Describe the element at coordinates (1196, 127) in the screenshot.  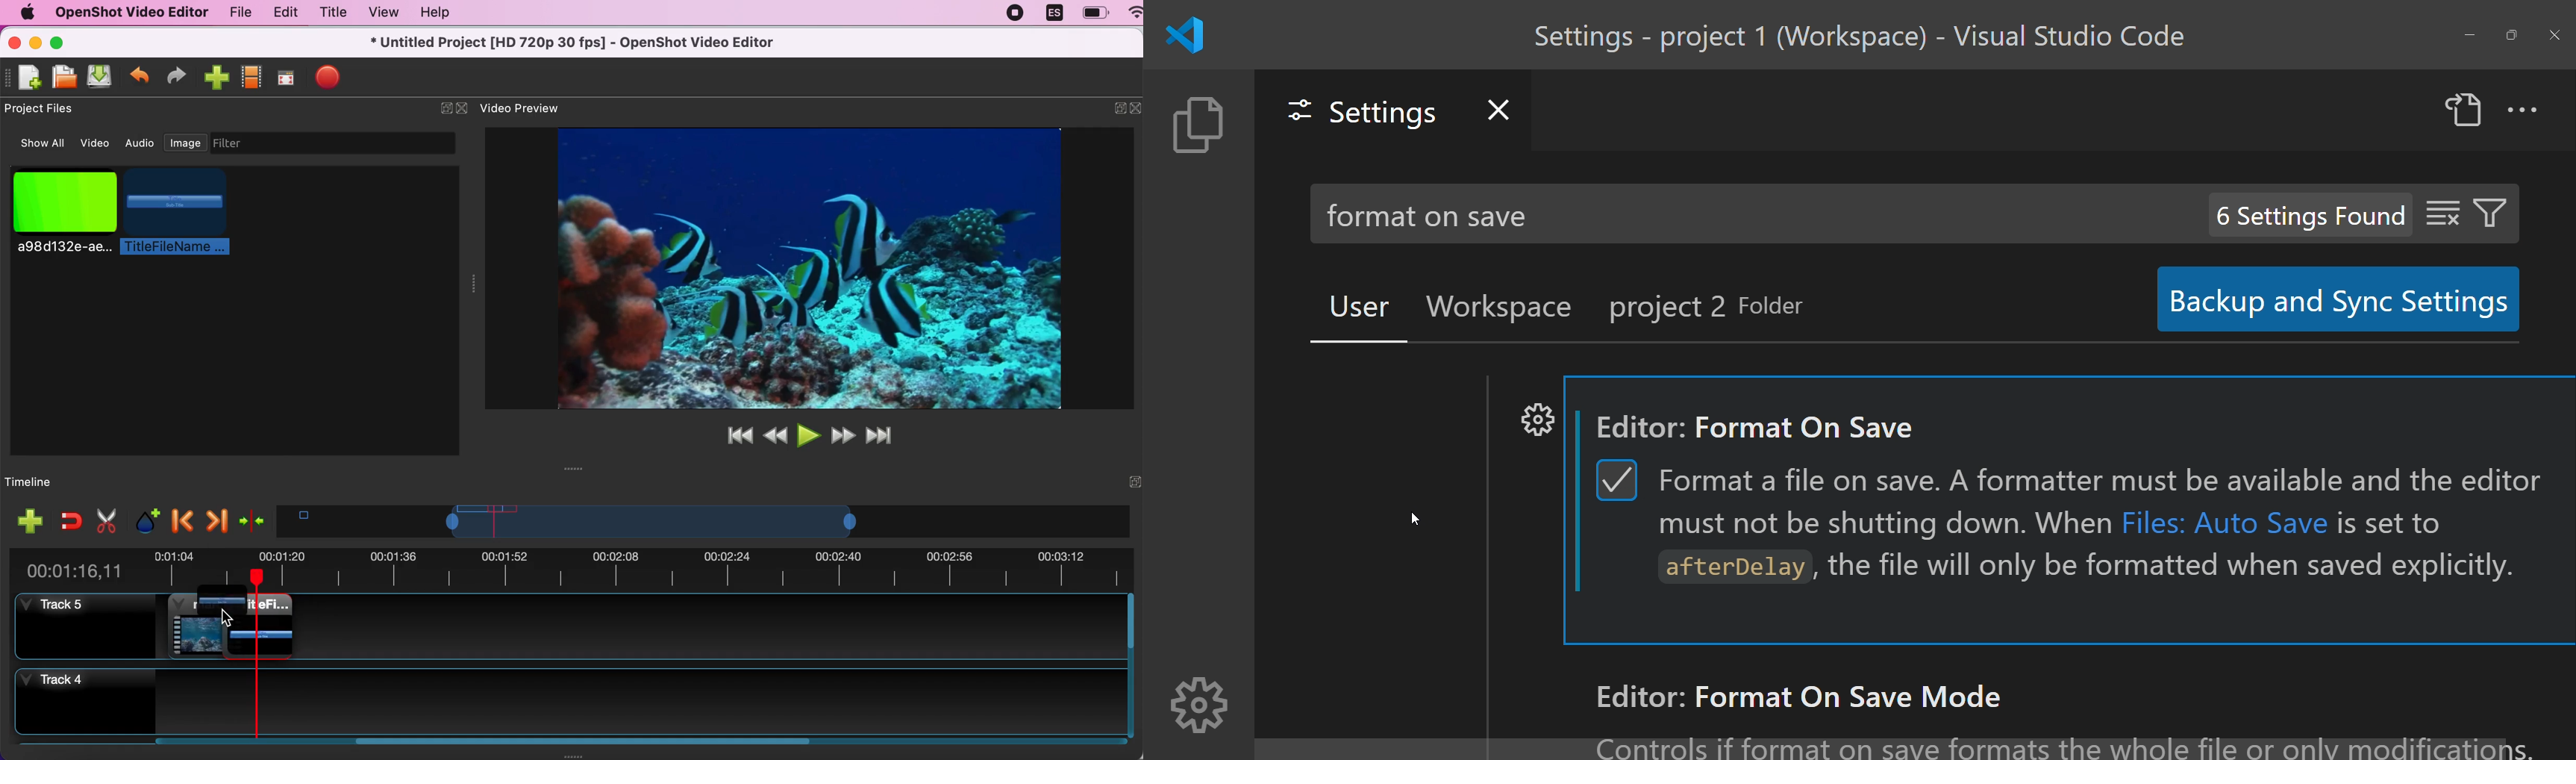
I see `explorer` at that location.